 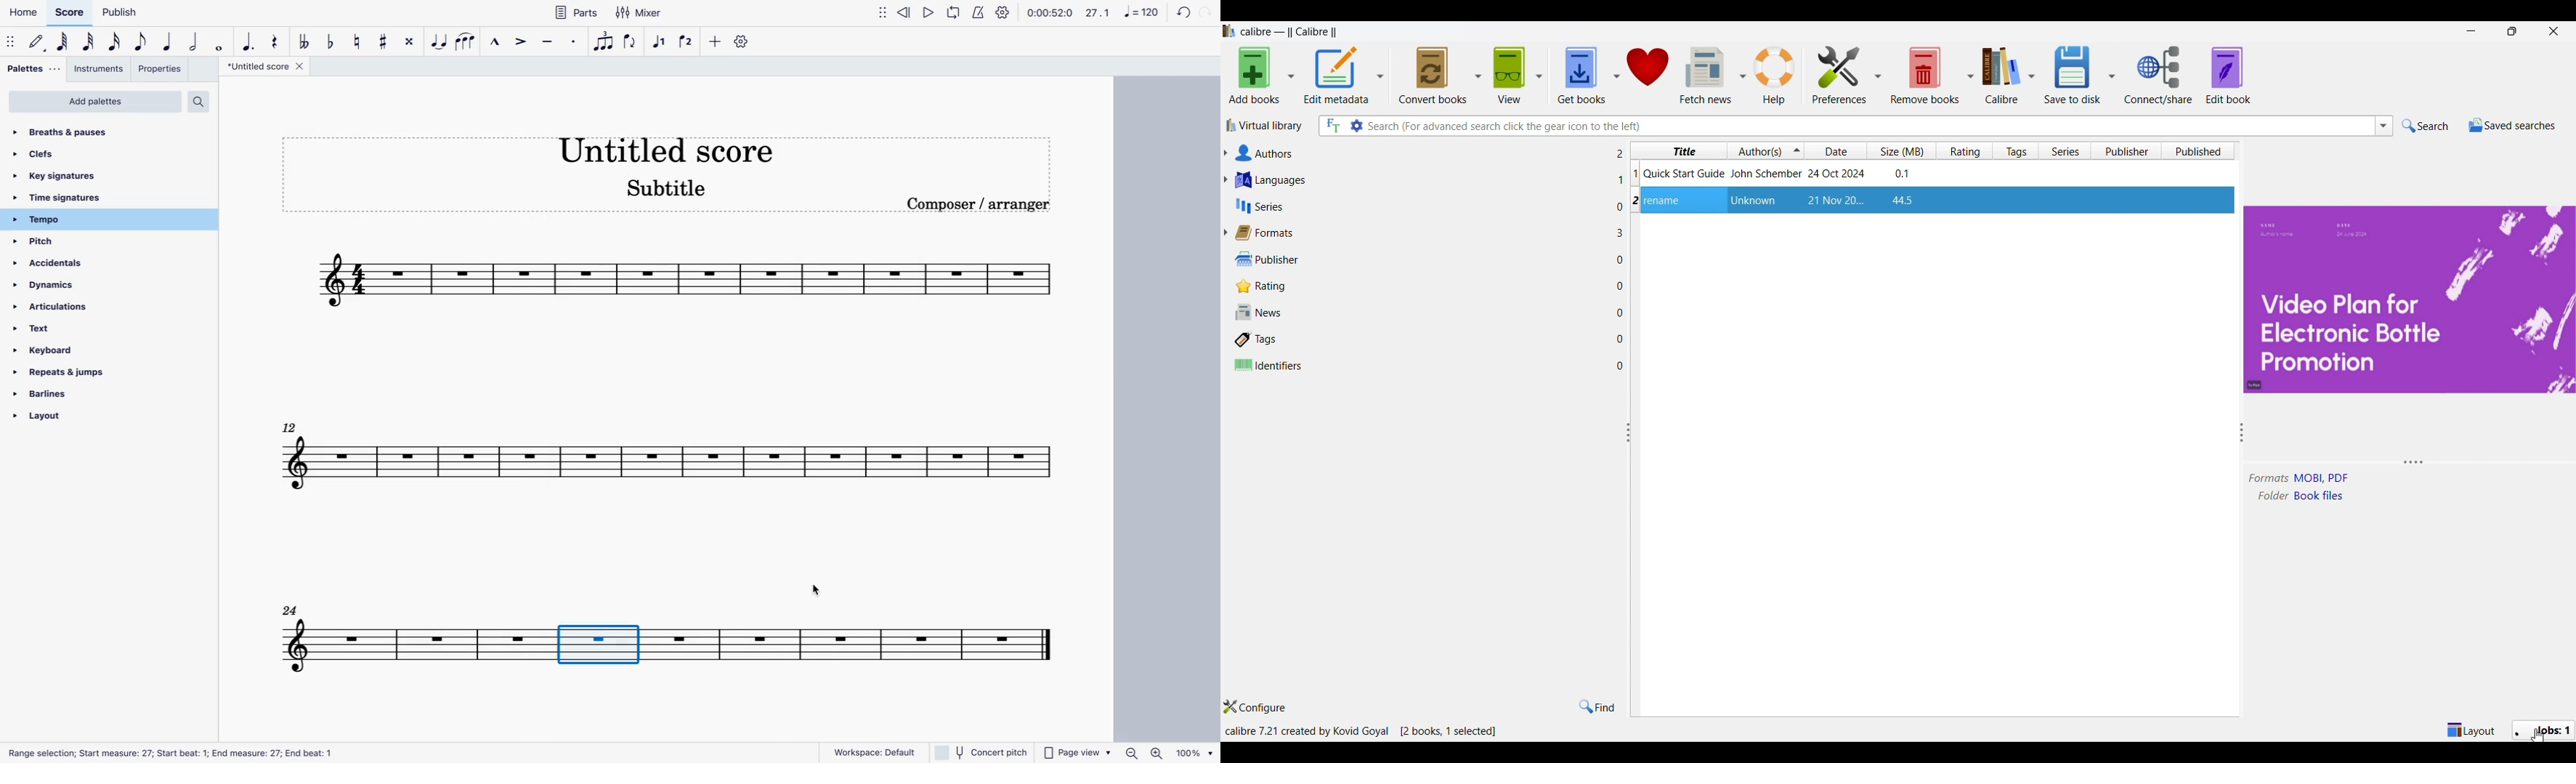 I want to click on Remove books, so click(x=1925, y=76).